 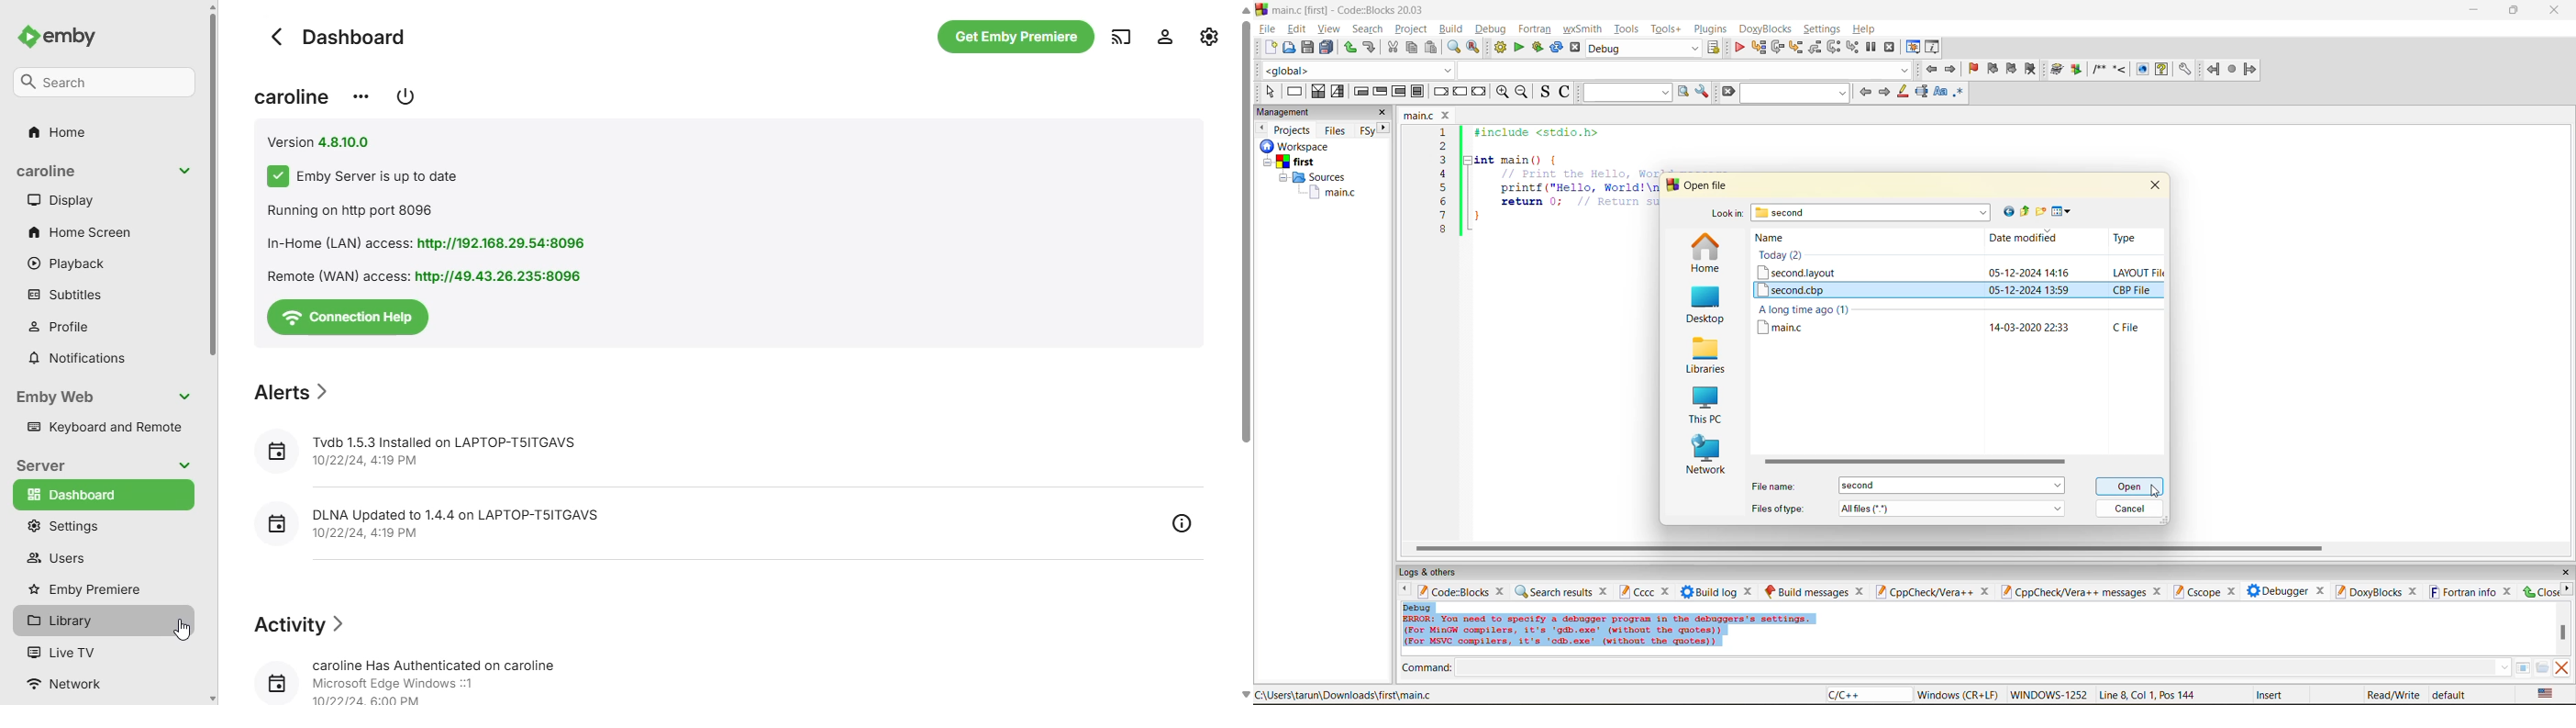 I want to click on date modified, so click(x=2024, y=239).